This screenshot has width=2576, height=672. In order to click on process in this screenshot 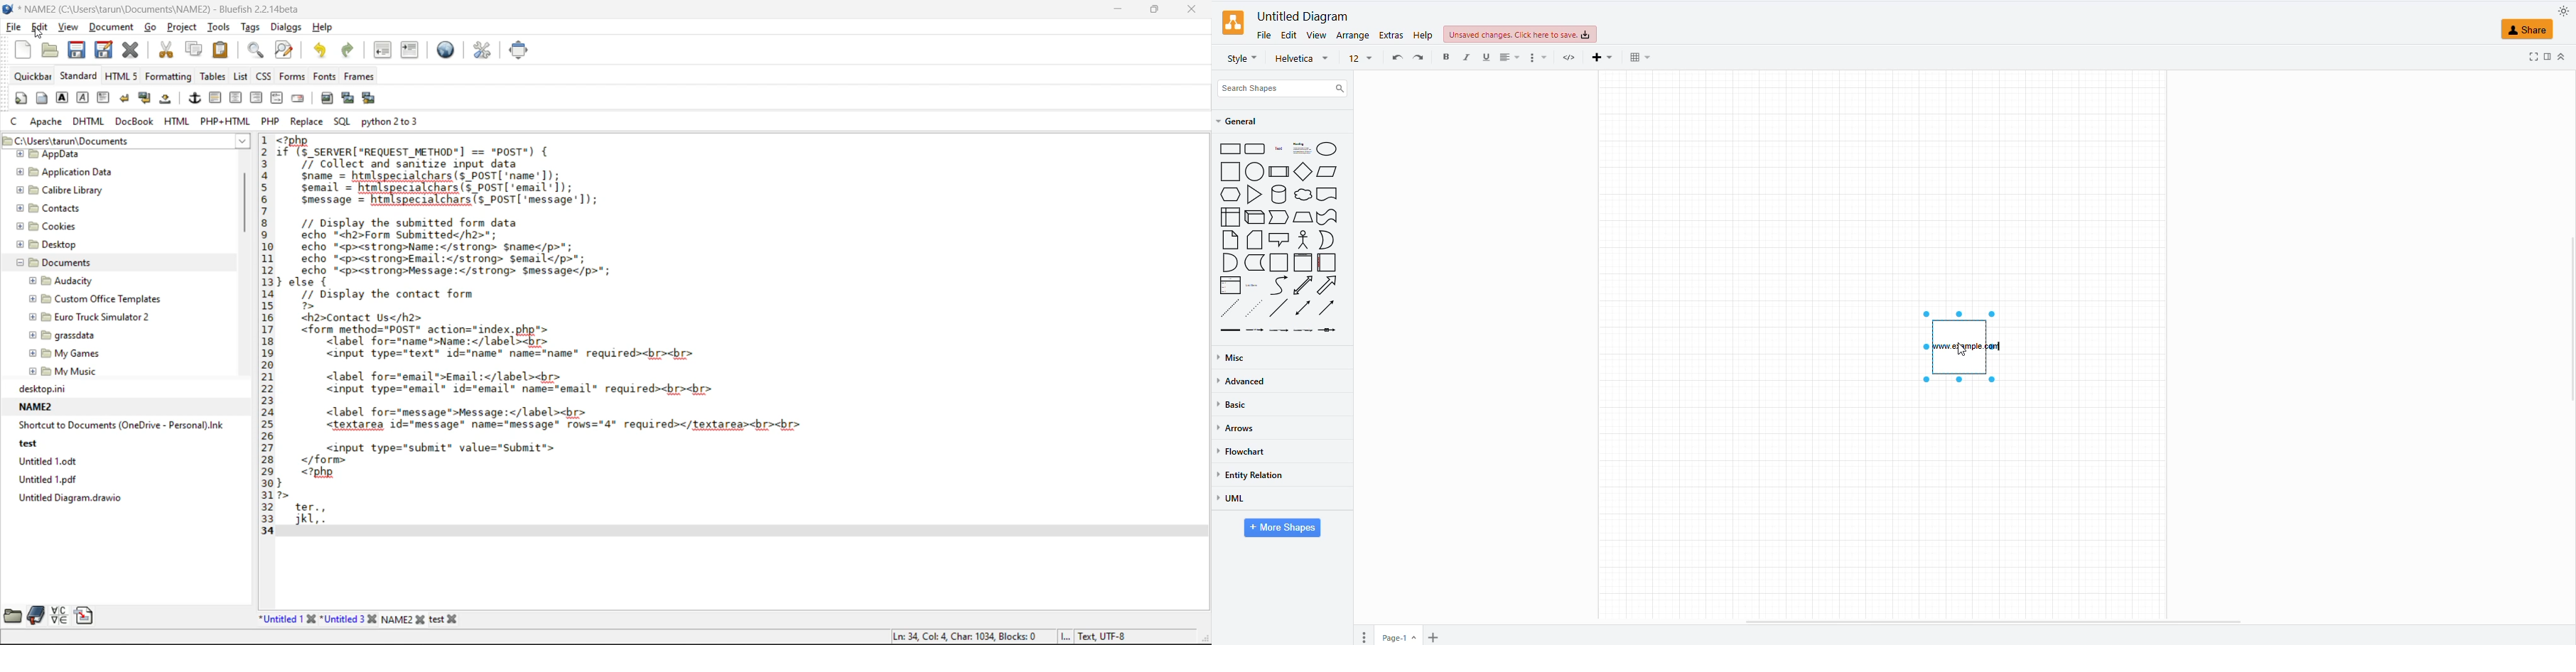, I will do `click(1278, 171)`.